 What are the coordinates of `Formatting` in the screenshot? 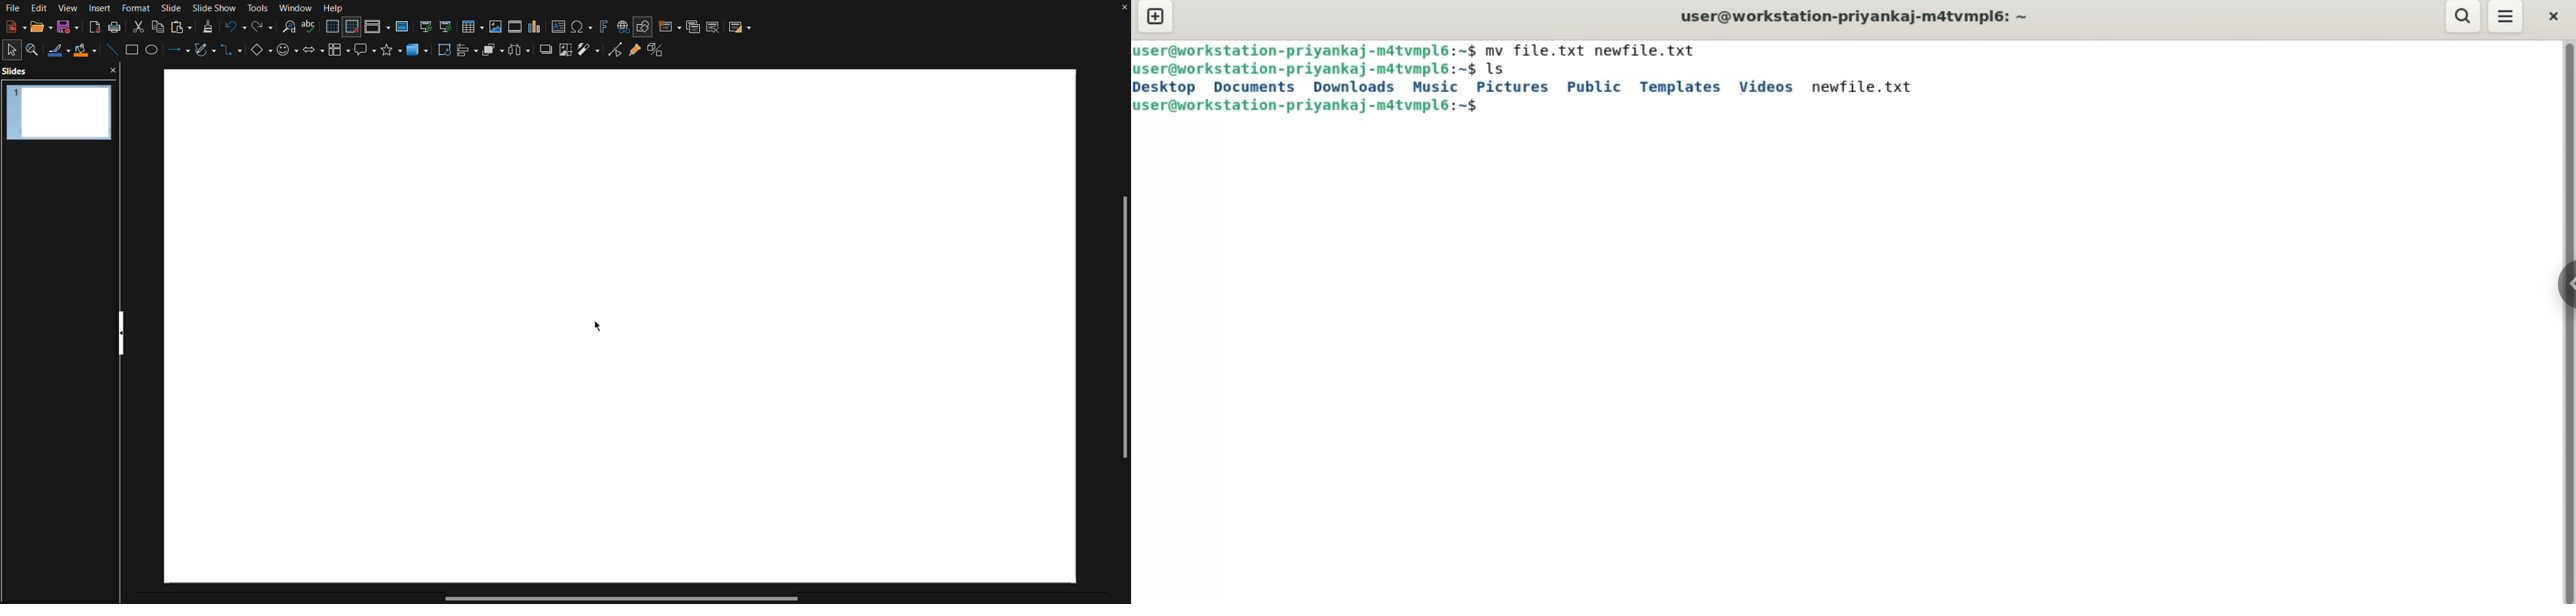 It's located at (207, 27).